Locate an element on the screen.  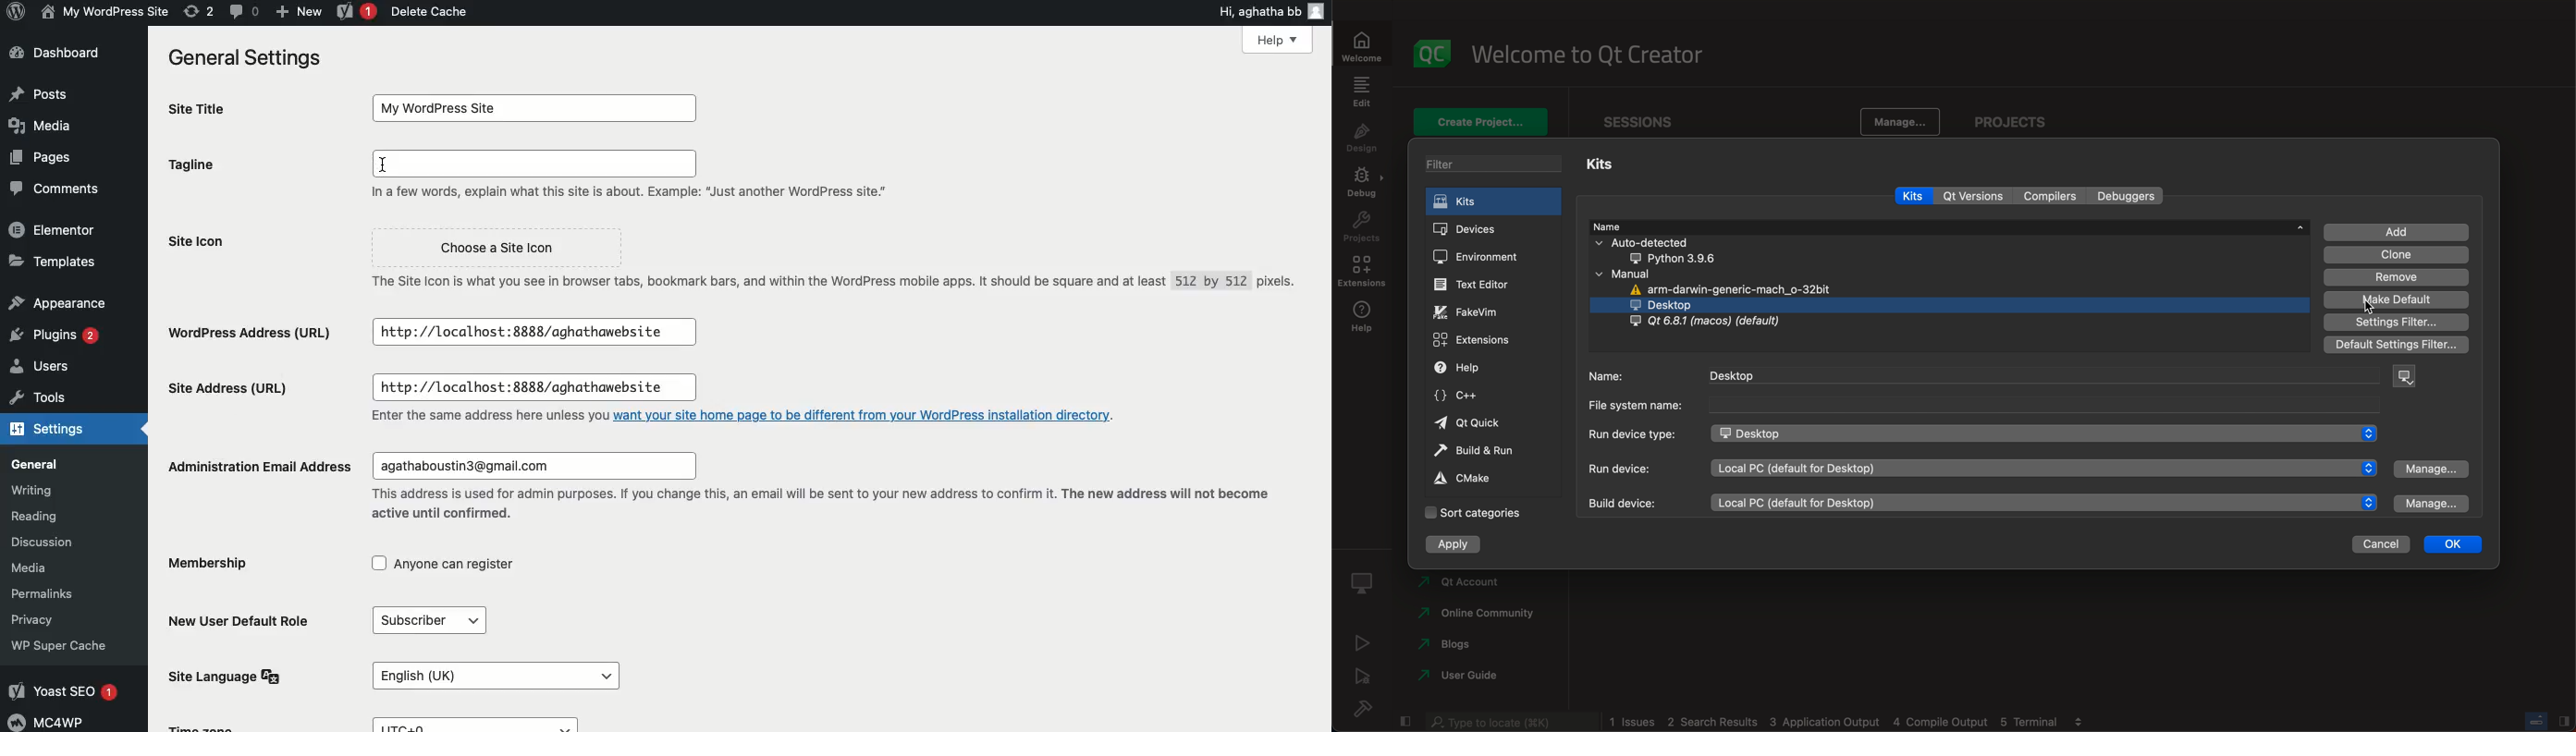
desktop (selected) is located at coordinates (1948, 306).